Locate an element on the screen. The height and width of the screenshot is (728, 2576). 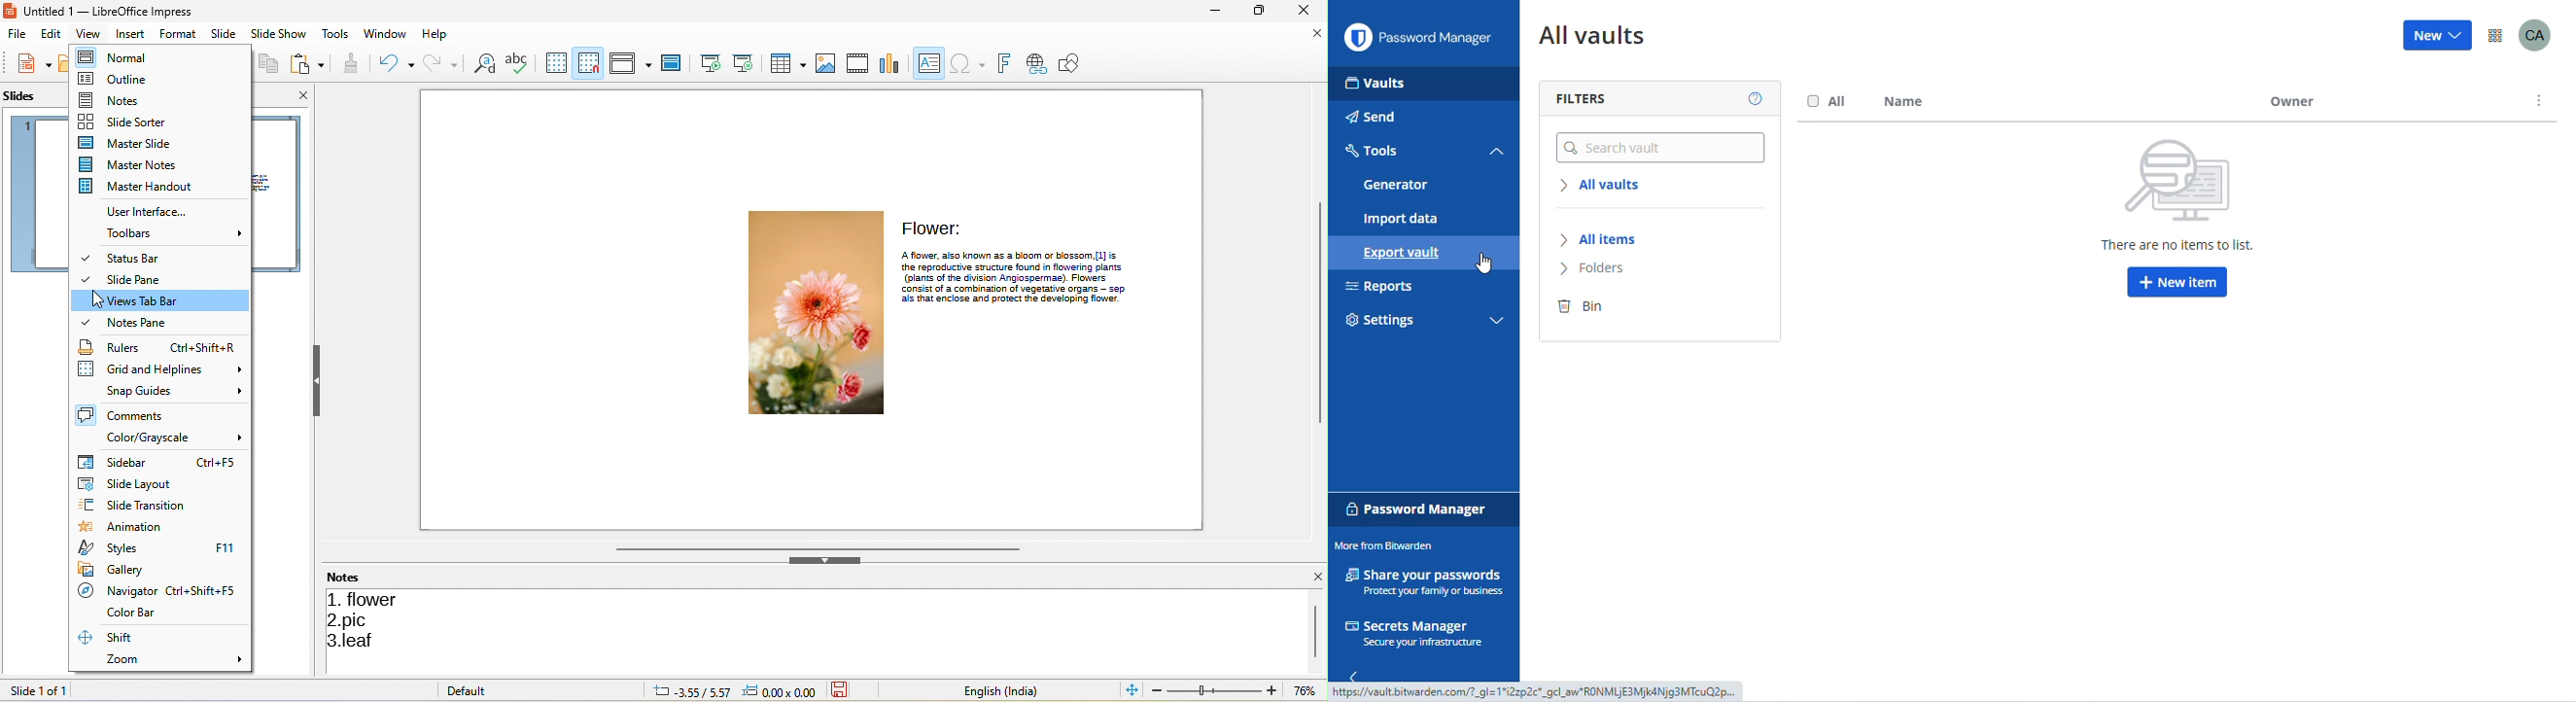
slide is located at coordinates (222, 34).